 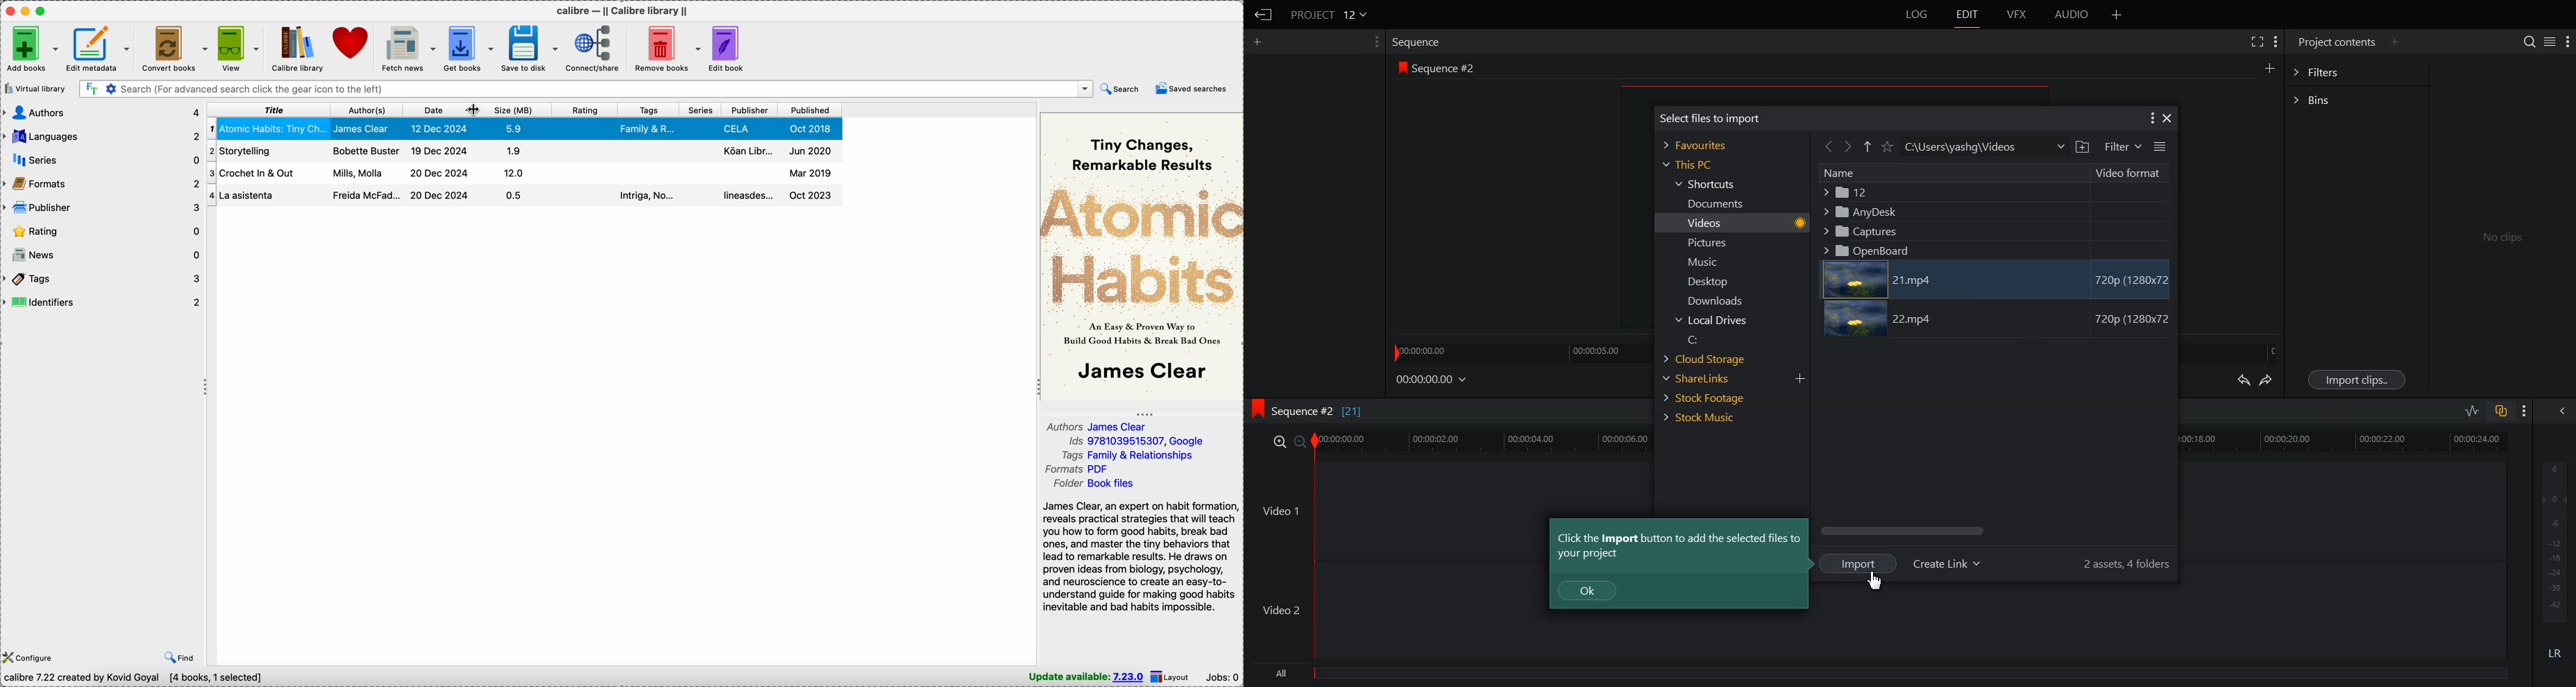 What do you see at coordinates (1138, 556) in the screenshot?
I see `James Clear, an expert on habit formation, reveals practical strategies that will teach you how to form good habits, break bad ones, and master the tiny behaviors that lead to remarkable results...` at bounding box center [1138, 556].